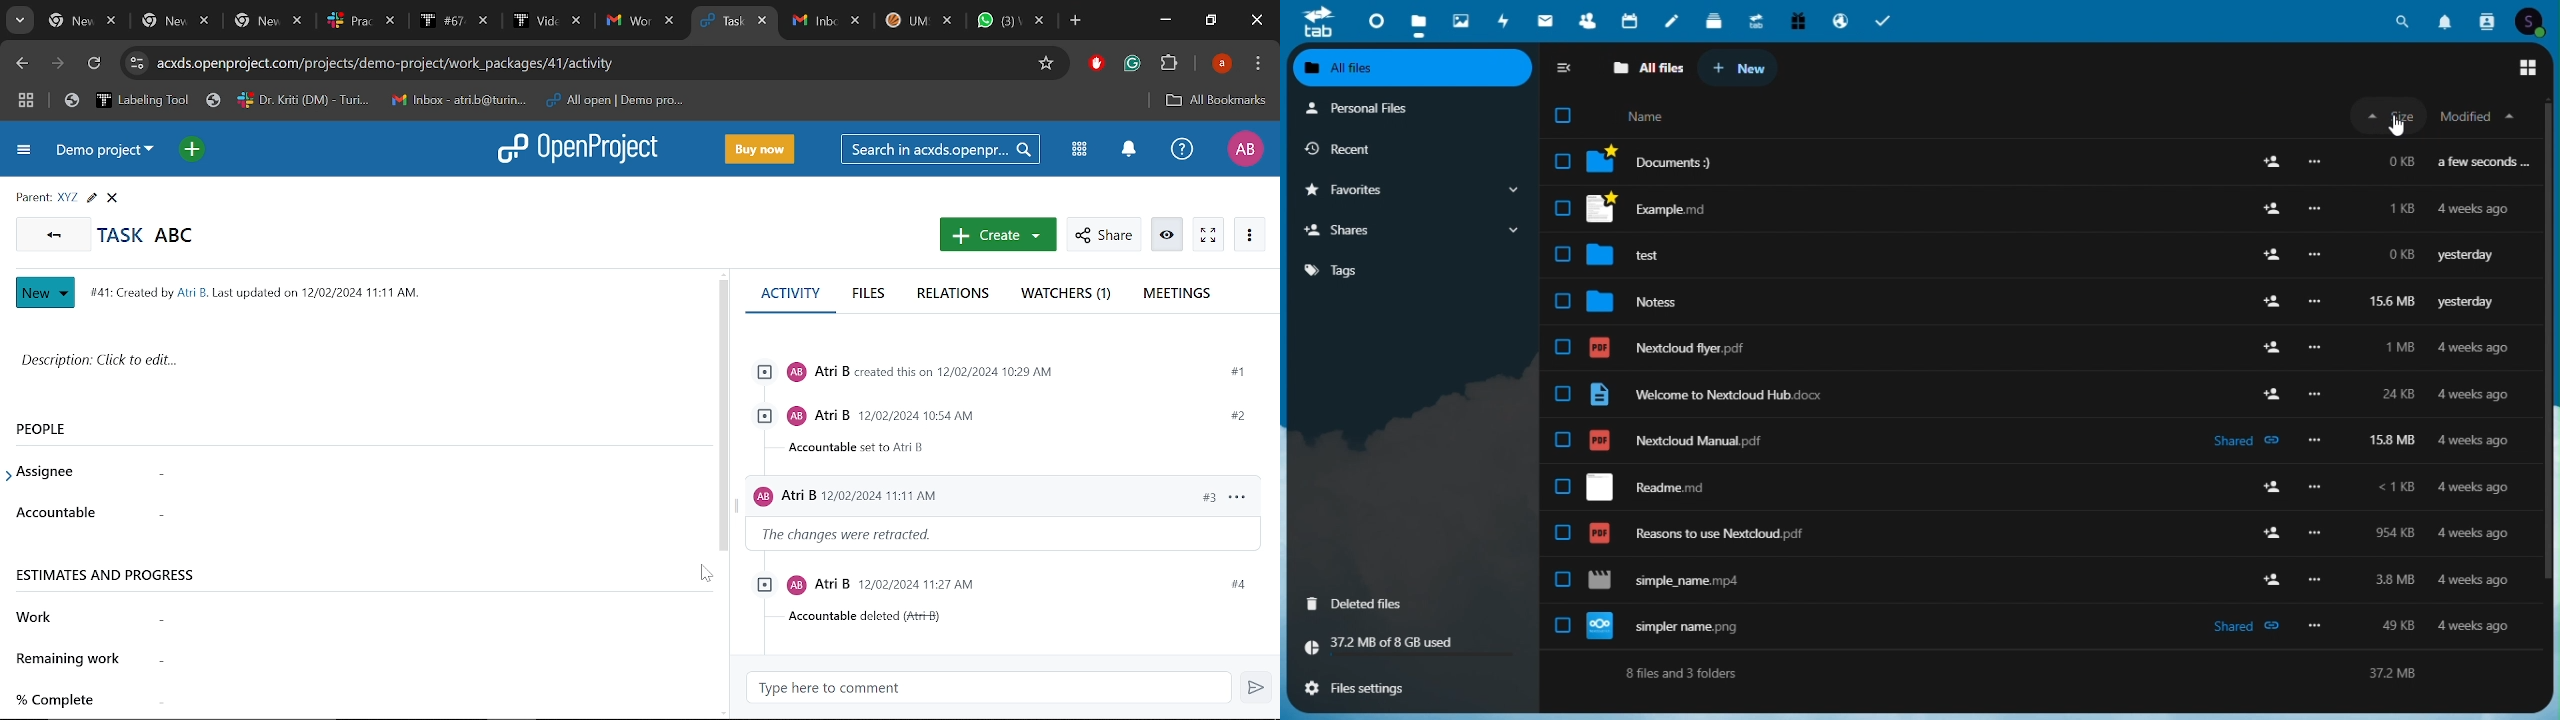 This screenshot has width=2576, height=728. I want to click on Space for adding description, so click(350, 366).